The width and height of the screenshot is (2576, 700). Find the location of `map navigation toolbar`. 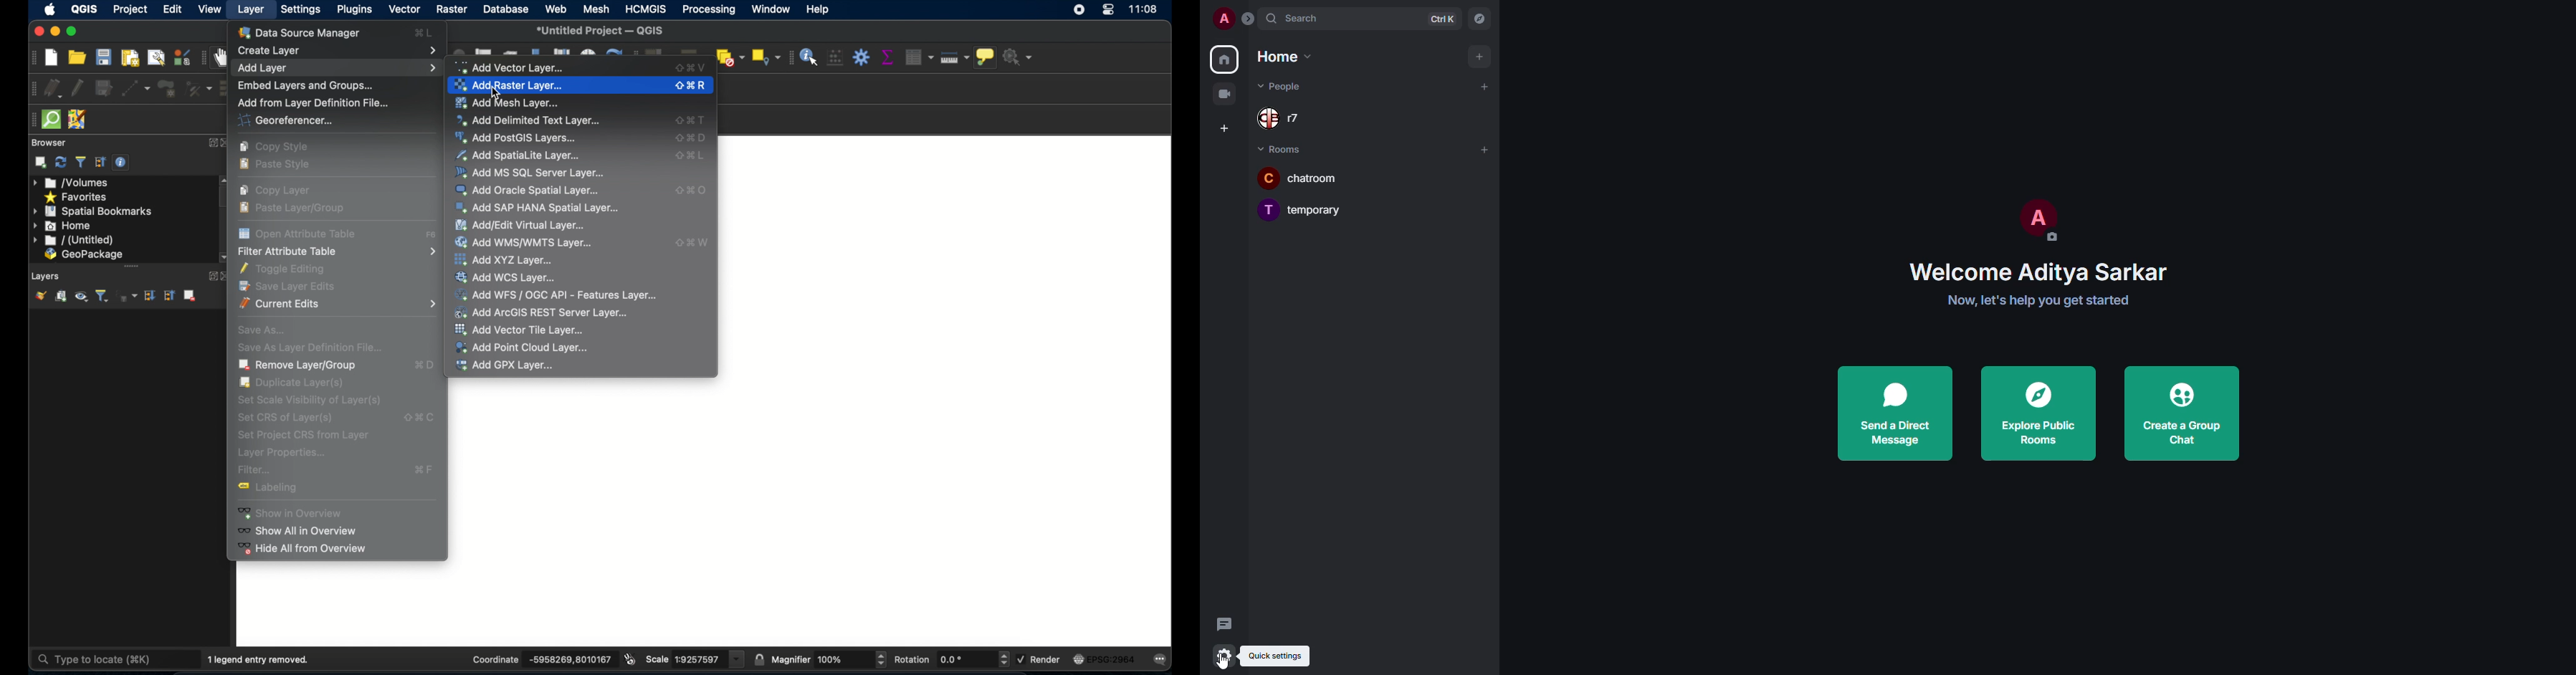

map navigation toolbar is located at coordinates (204, 57).